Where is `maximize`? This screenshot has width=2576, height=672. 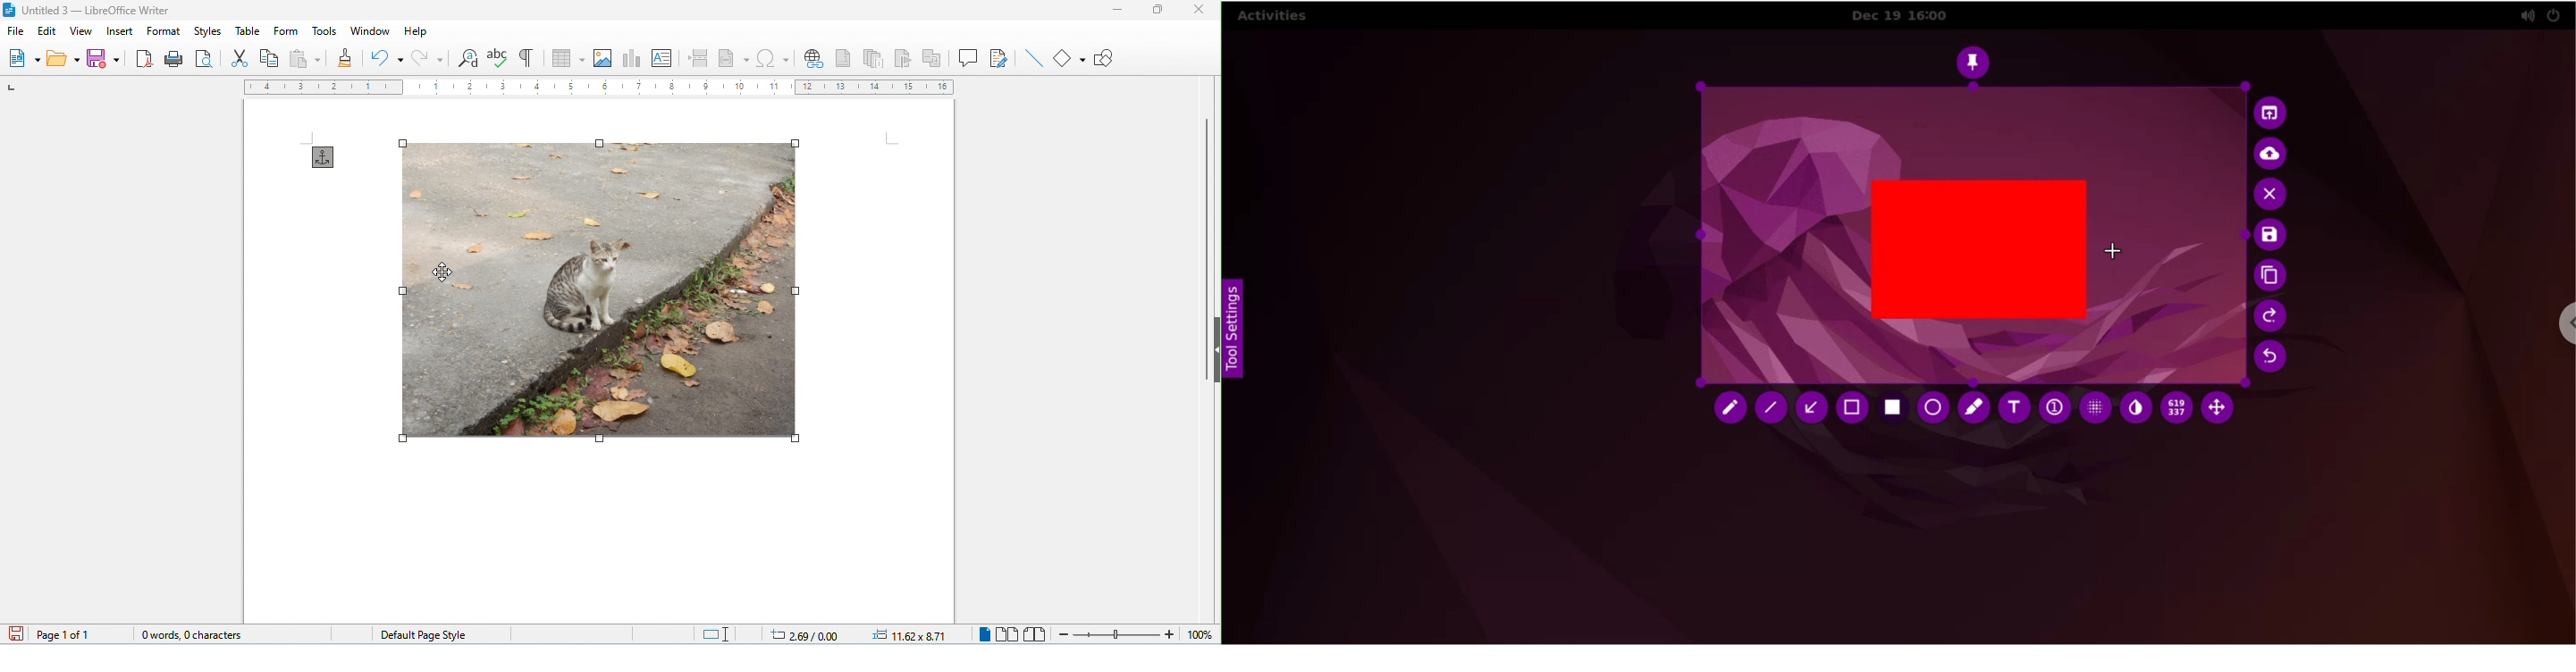
maximize is located at coordinates (1156, 11).